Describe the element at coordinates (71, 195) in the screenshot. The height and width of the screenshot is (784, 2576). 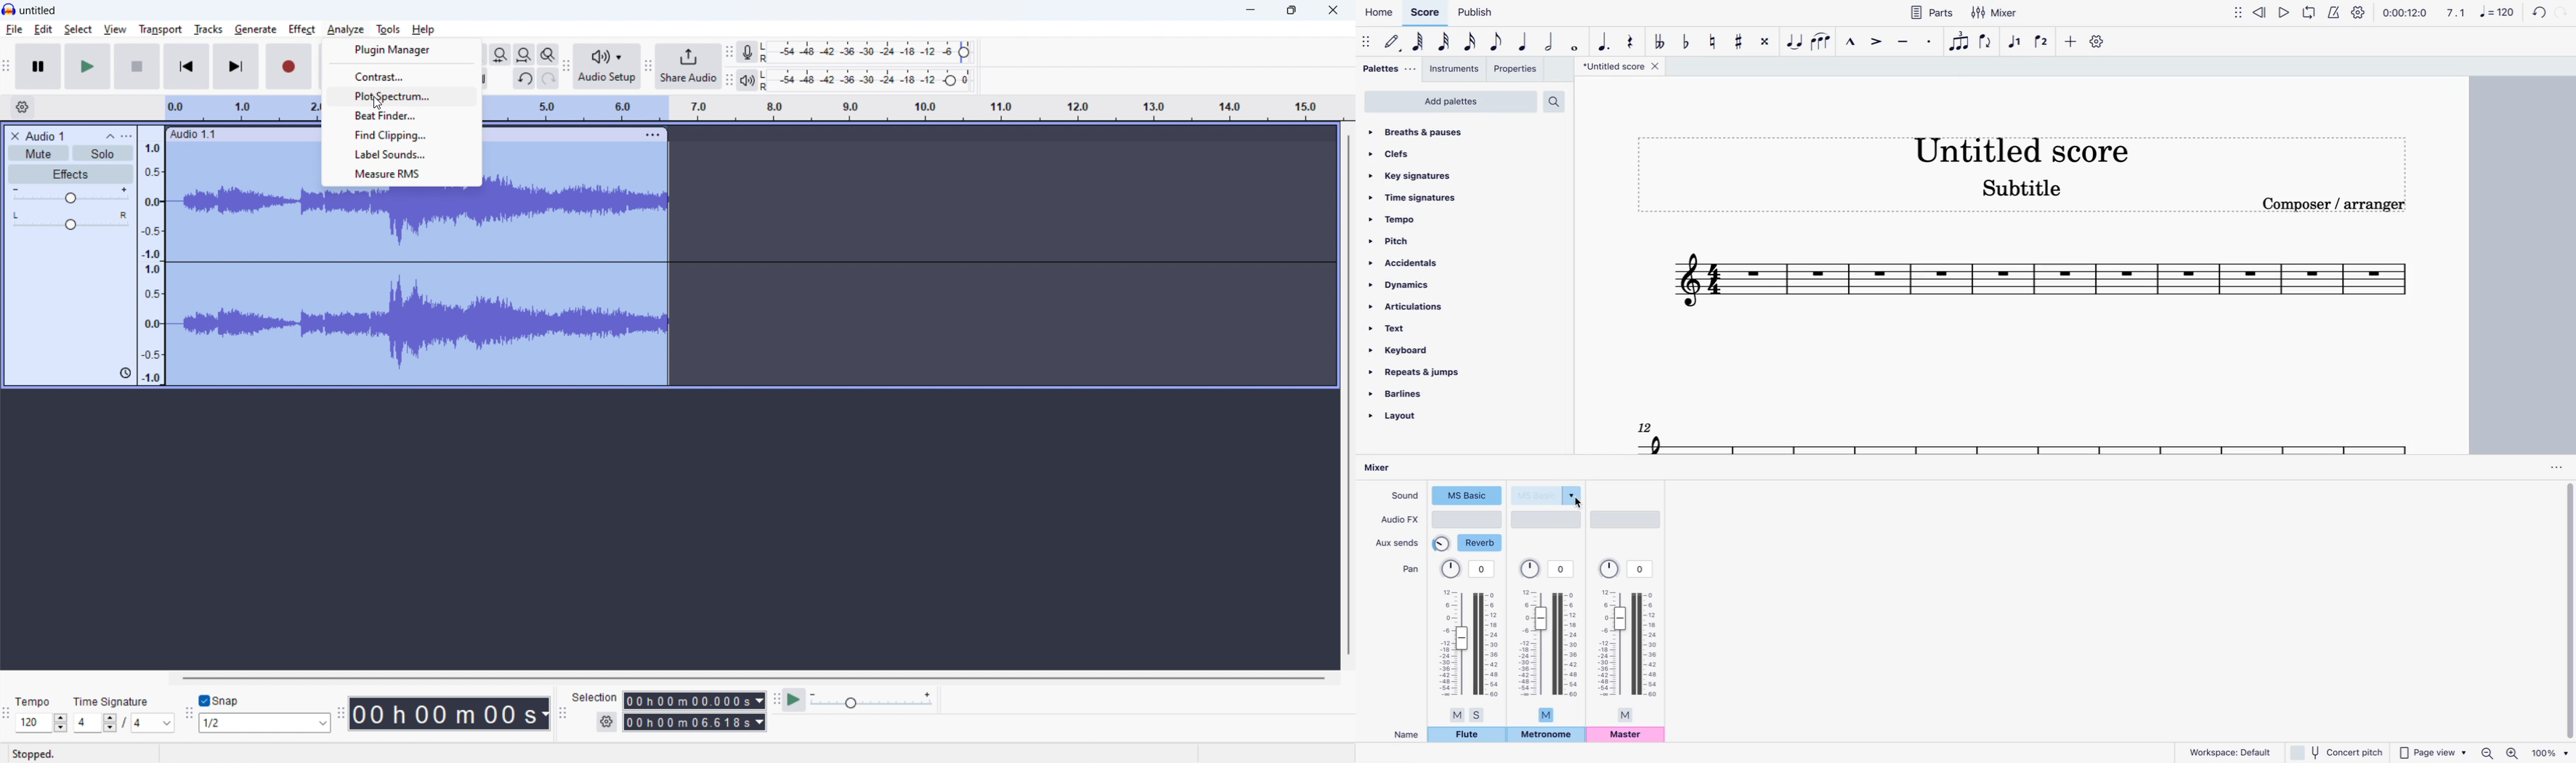
I see `gain` at that location.